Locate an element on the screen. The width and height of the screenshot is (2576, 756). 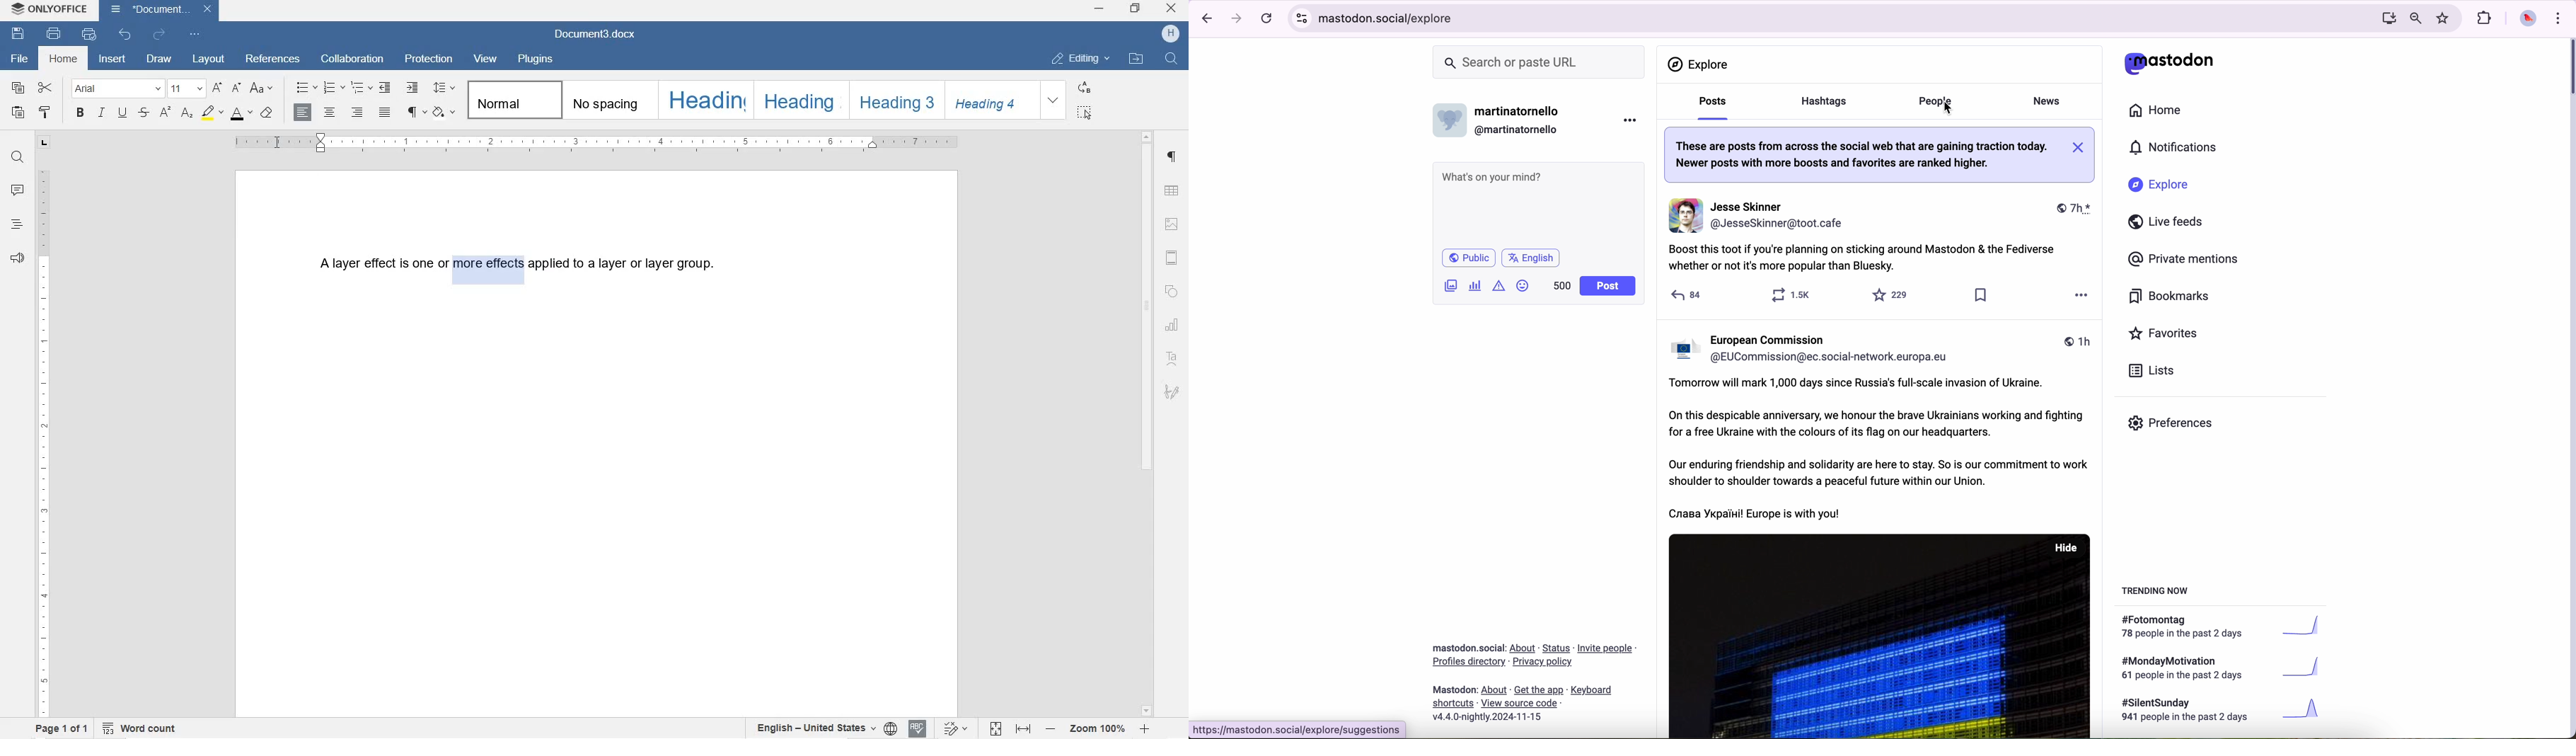
OPEN FILE LOCATION is located at coordinates (1138, 59).